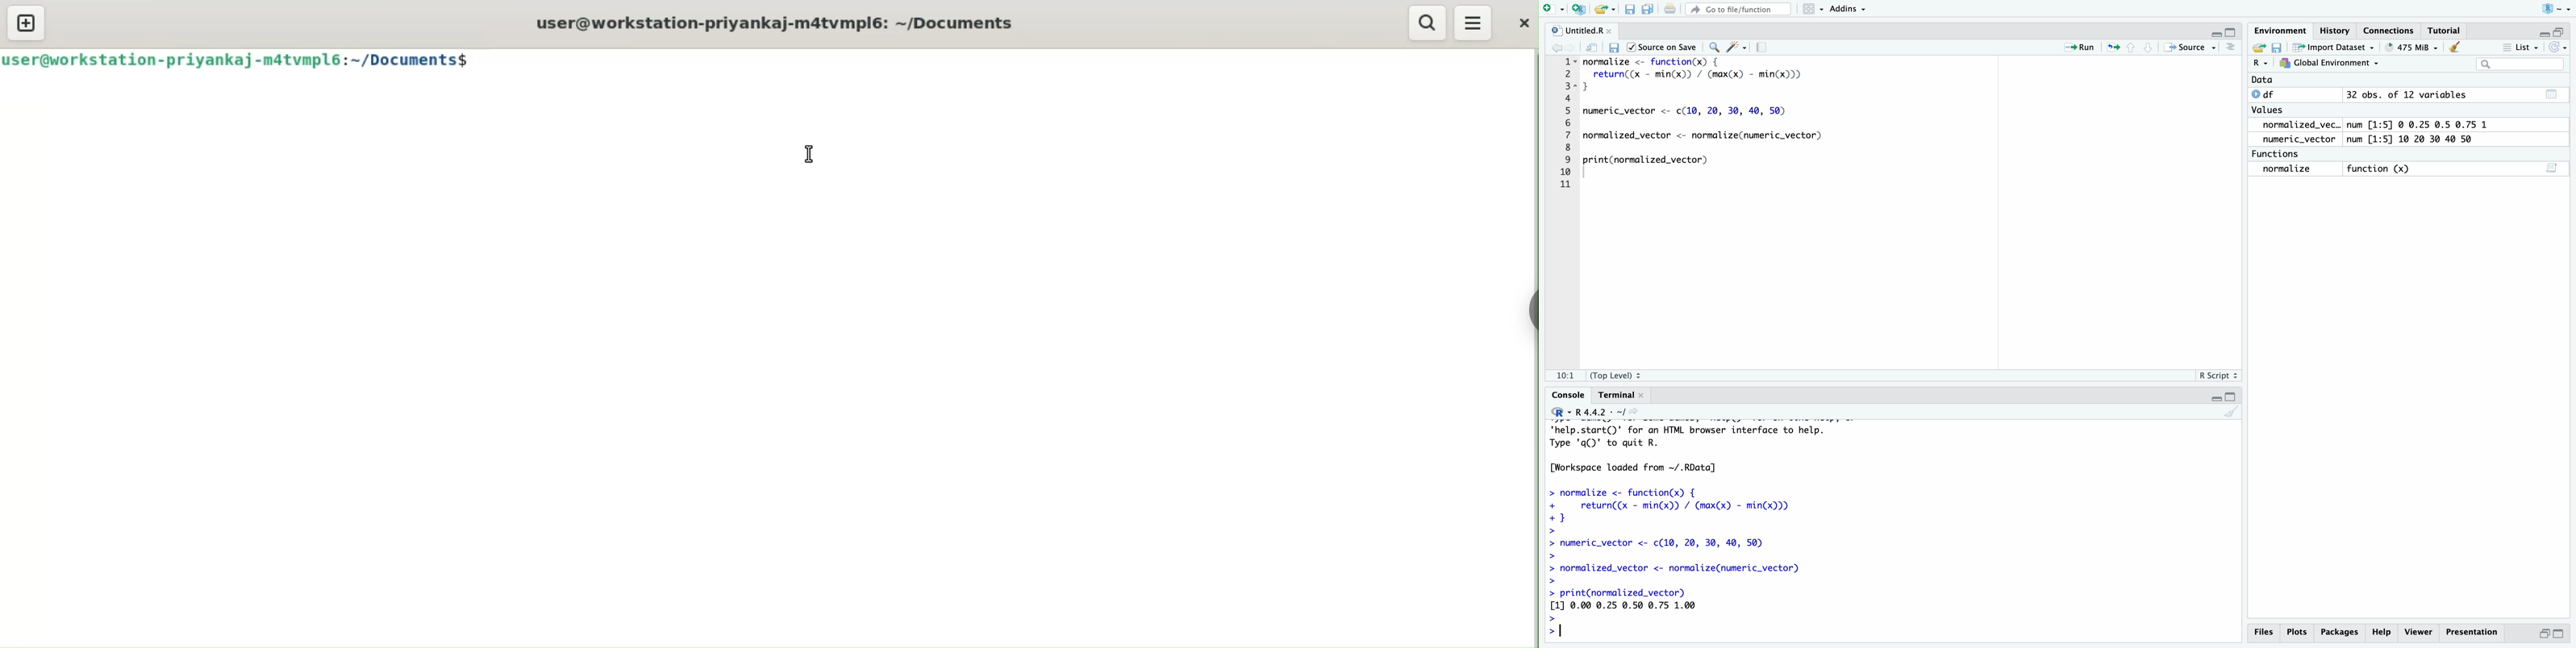 The height and width of the screenshot is (672, 2576). Describe the element at coordinates (1739, 46) in the screenshot. I see `Code Tools` at that location.